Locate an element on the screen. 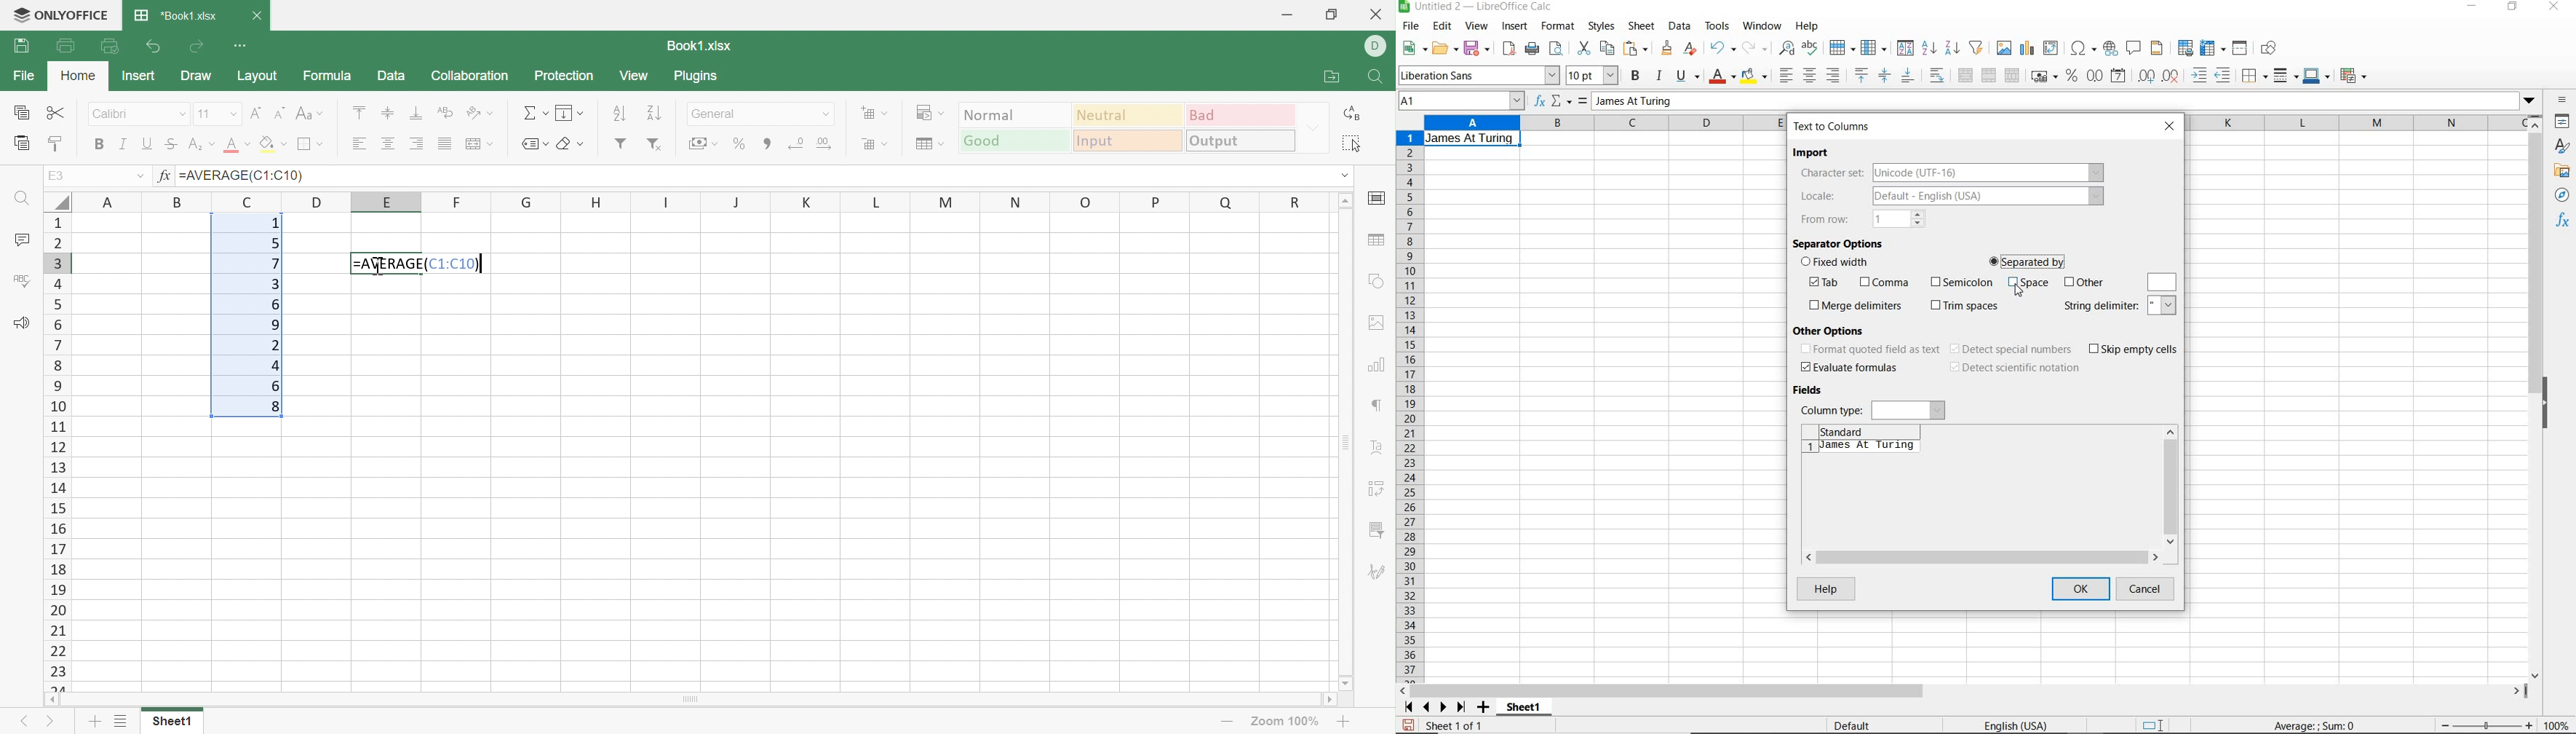  Minimize is located at coordinates (1287, 15).